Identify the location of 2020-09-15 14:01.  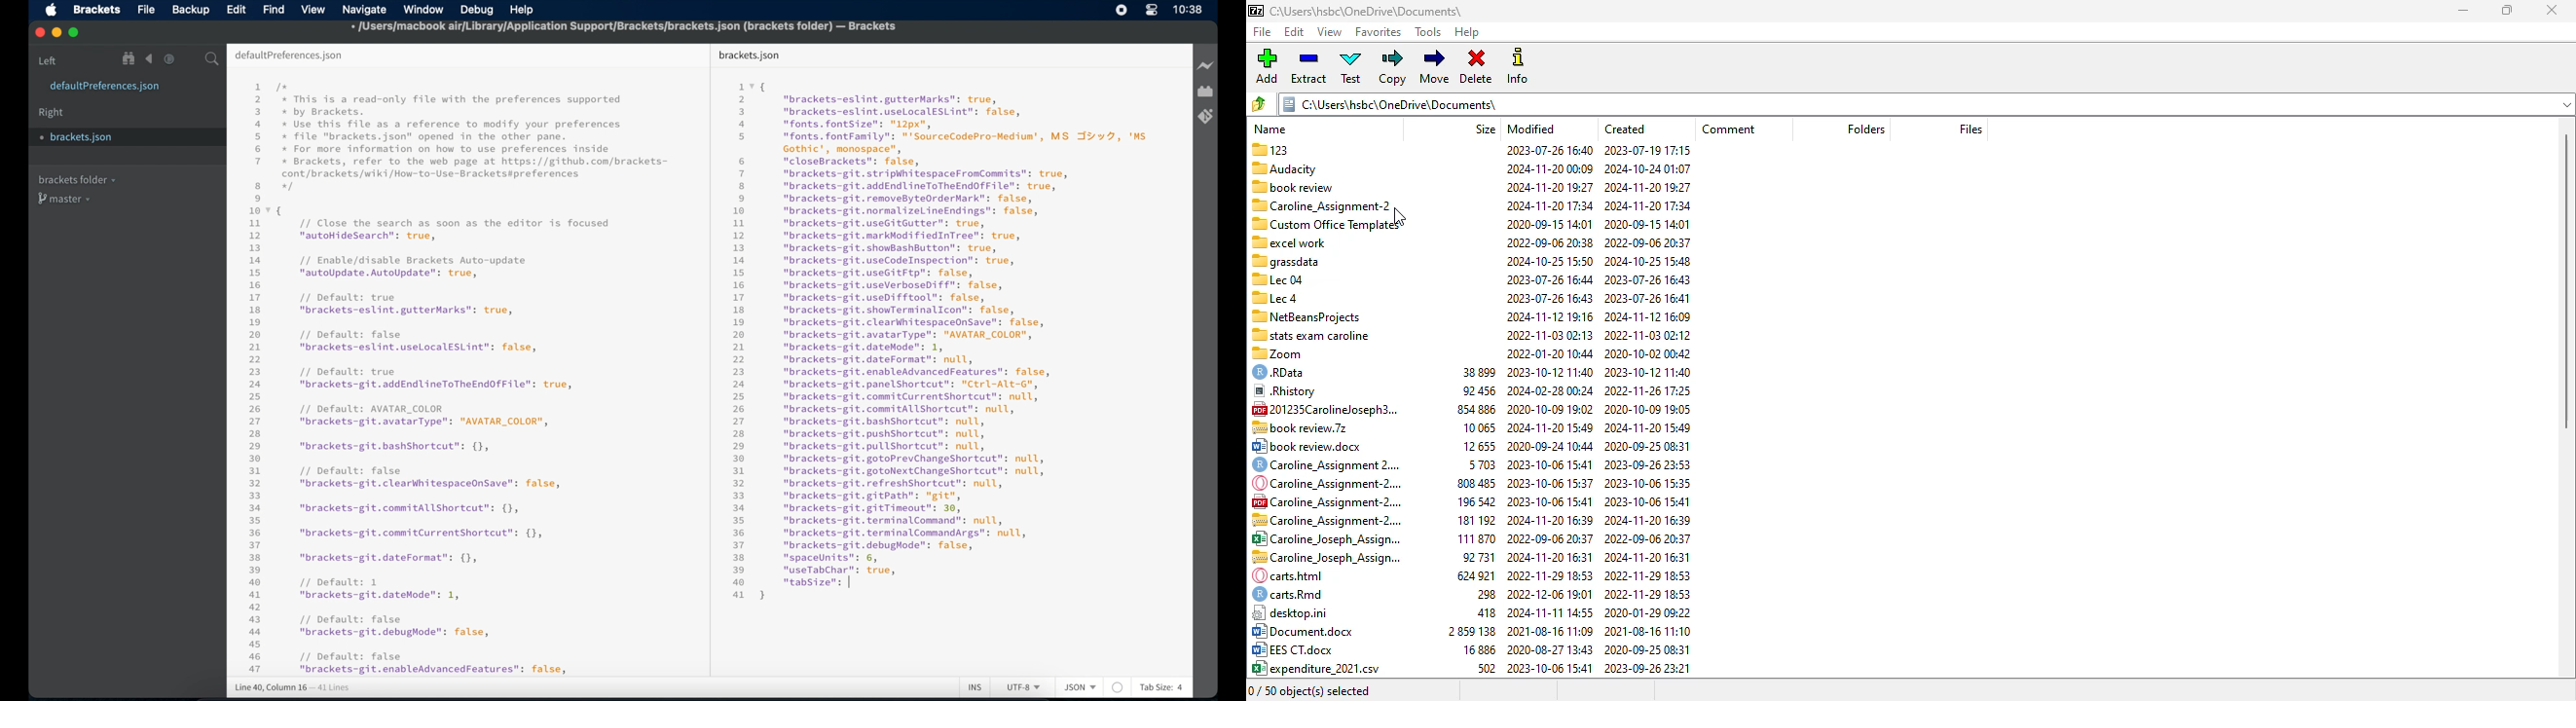
(1547, 223).